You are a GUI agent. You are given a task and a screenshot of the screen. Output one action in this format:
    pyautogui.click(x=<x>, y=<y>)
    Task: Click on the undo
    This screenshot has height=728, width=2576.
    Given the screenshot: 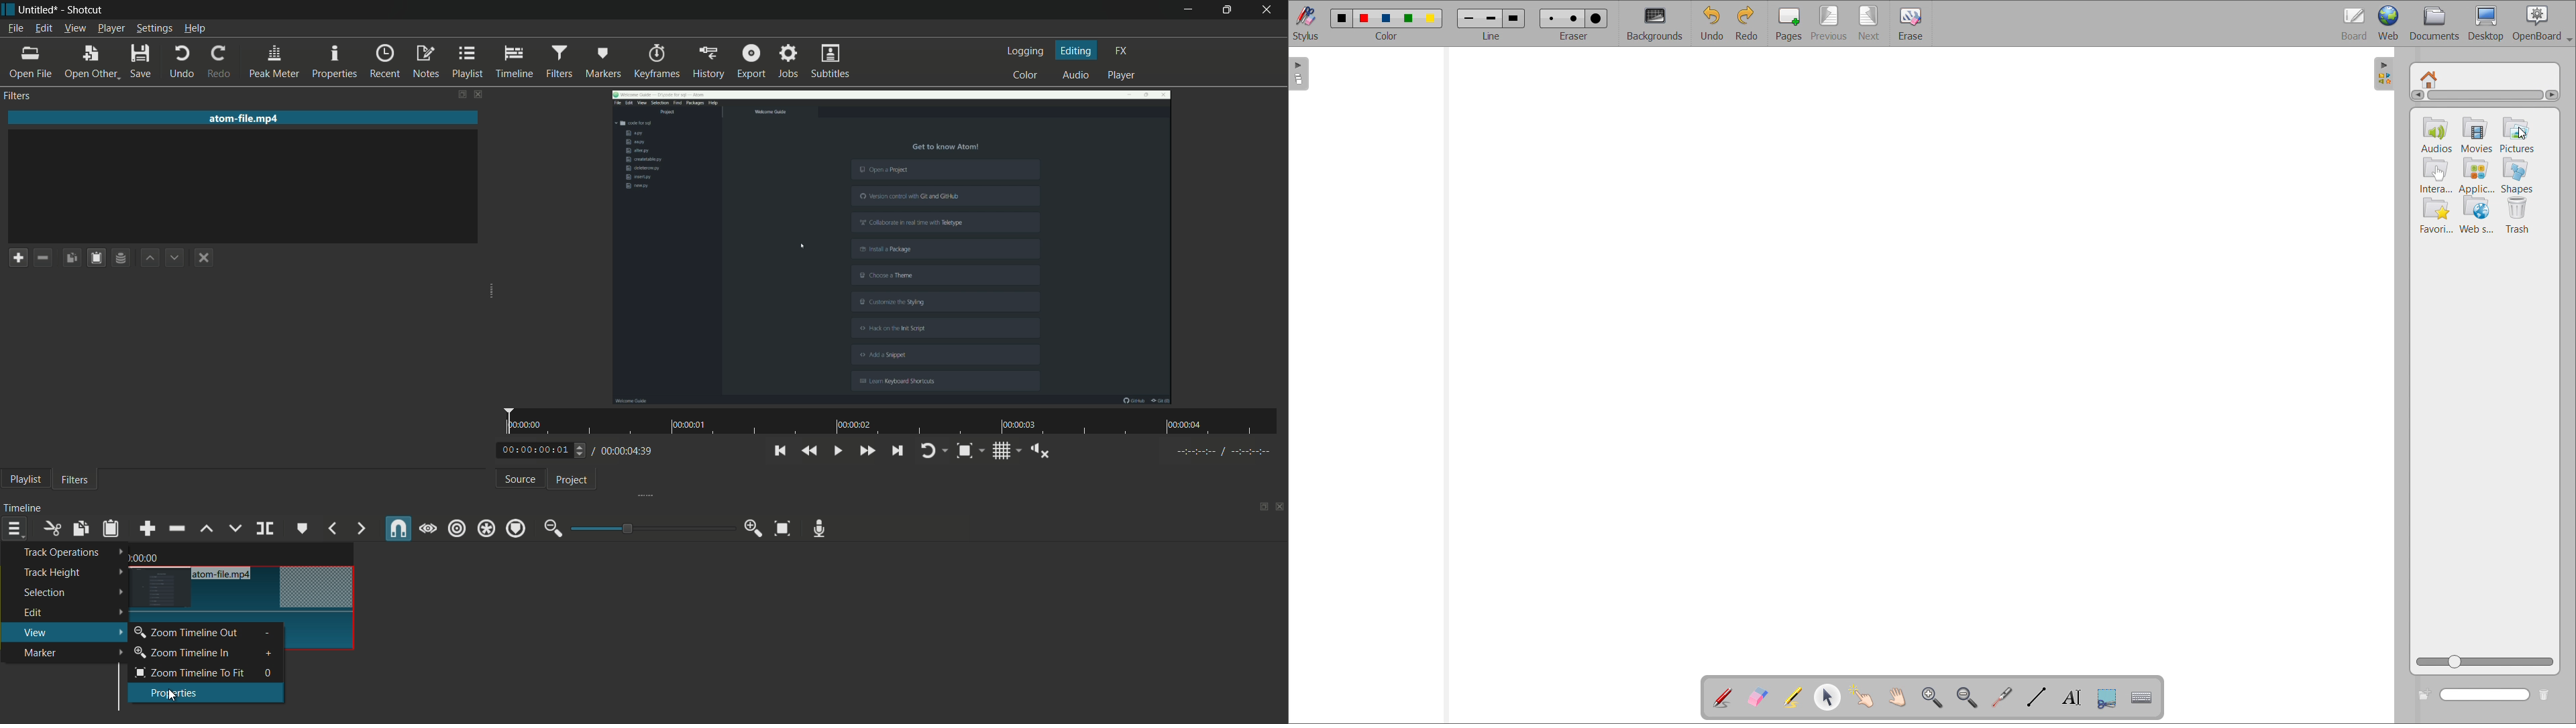 What is the action you would take?
    pyautogui.click(x=180, y=62)
    